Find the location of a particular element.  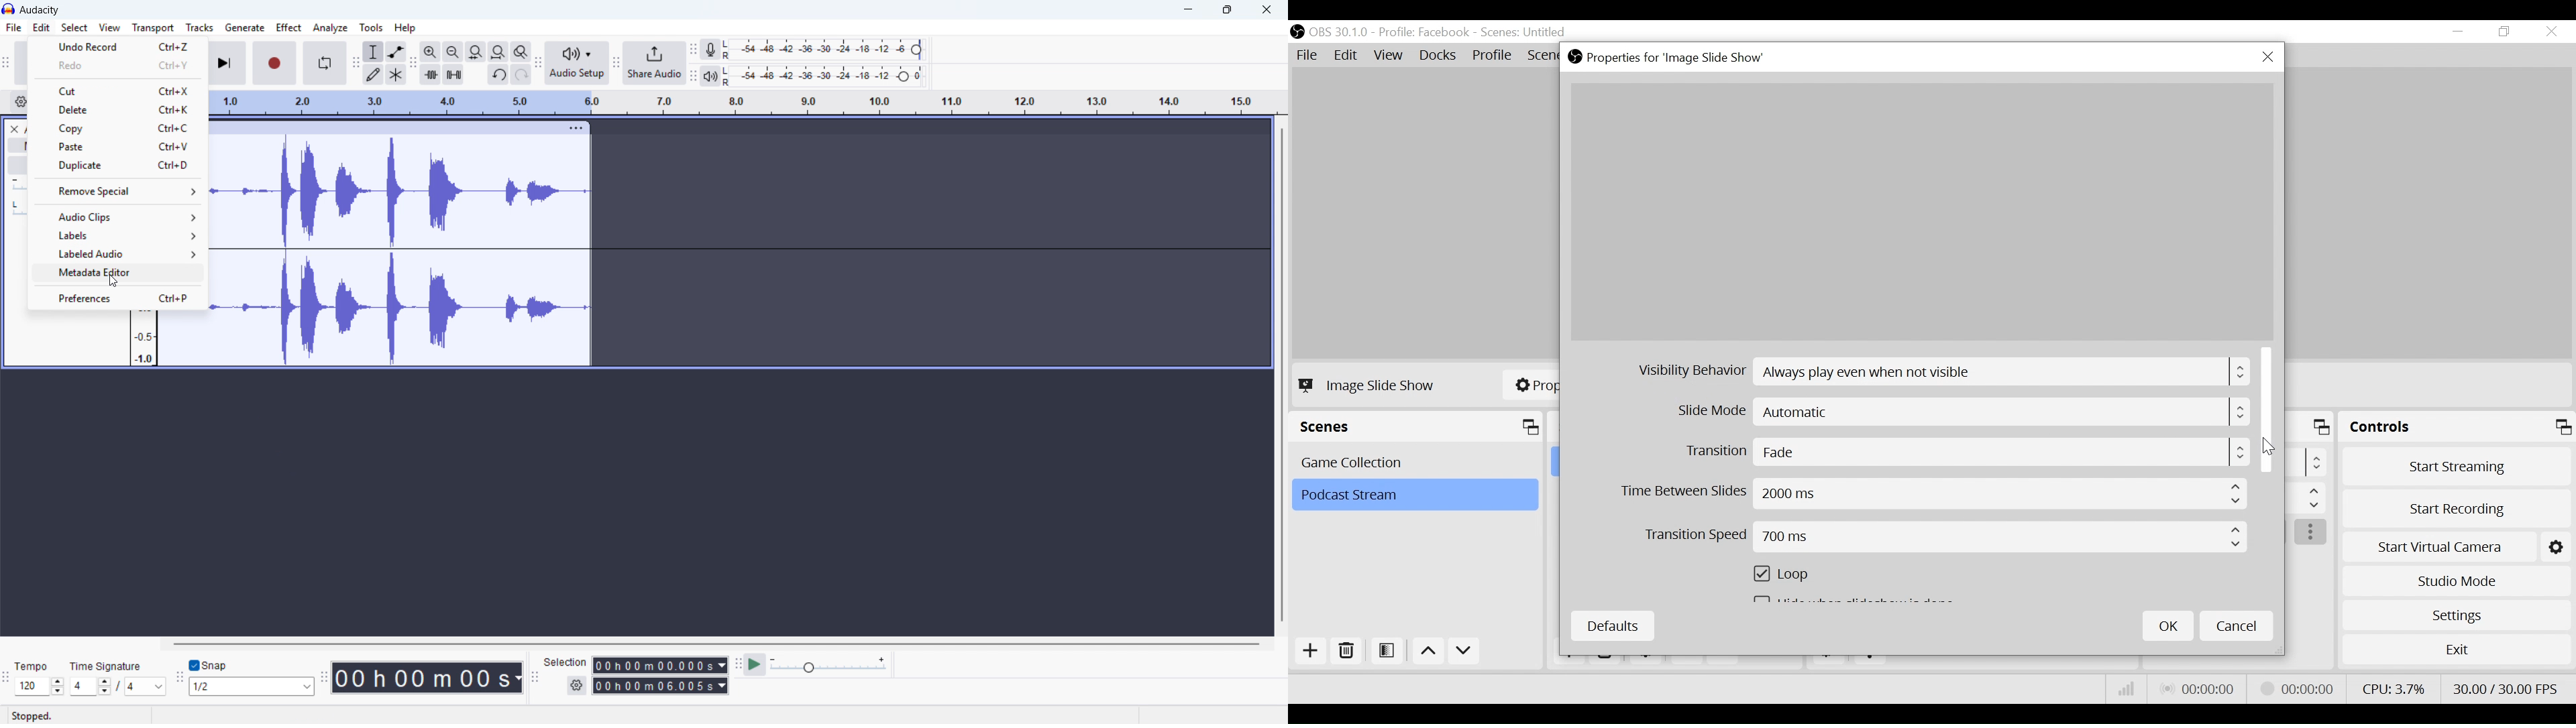

Restore is located at coordinates (2506, 32).